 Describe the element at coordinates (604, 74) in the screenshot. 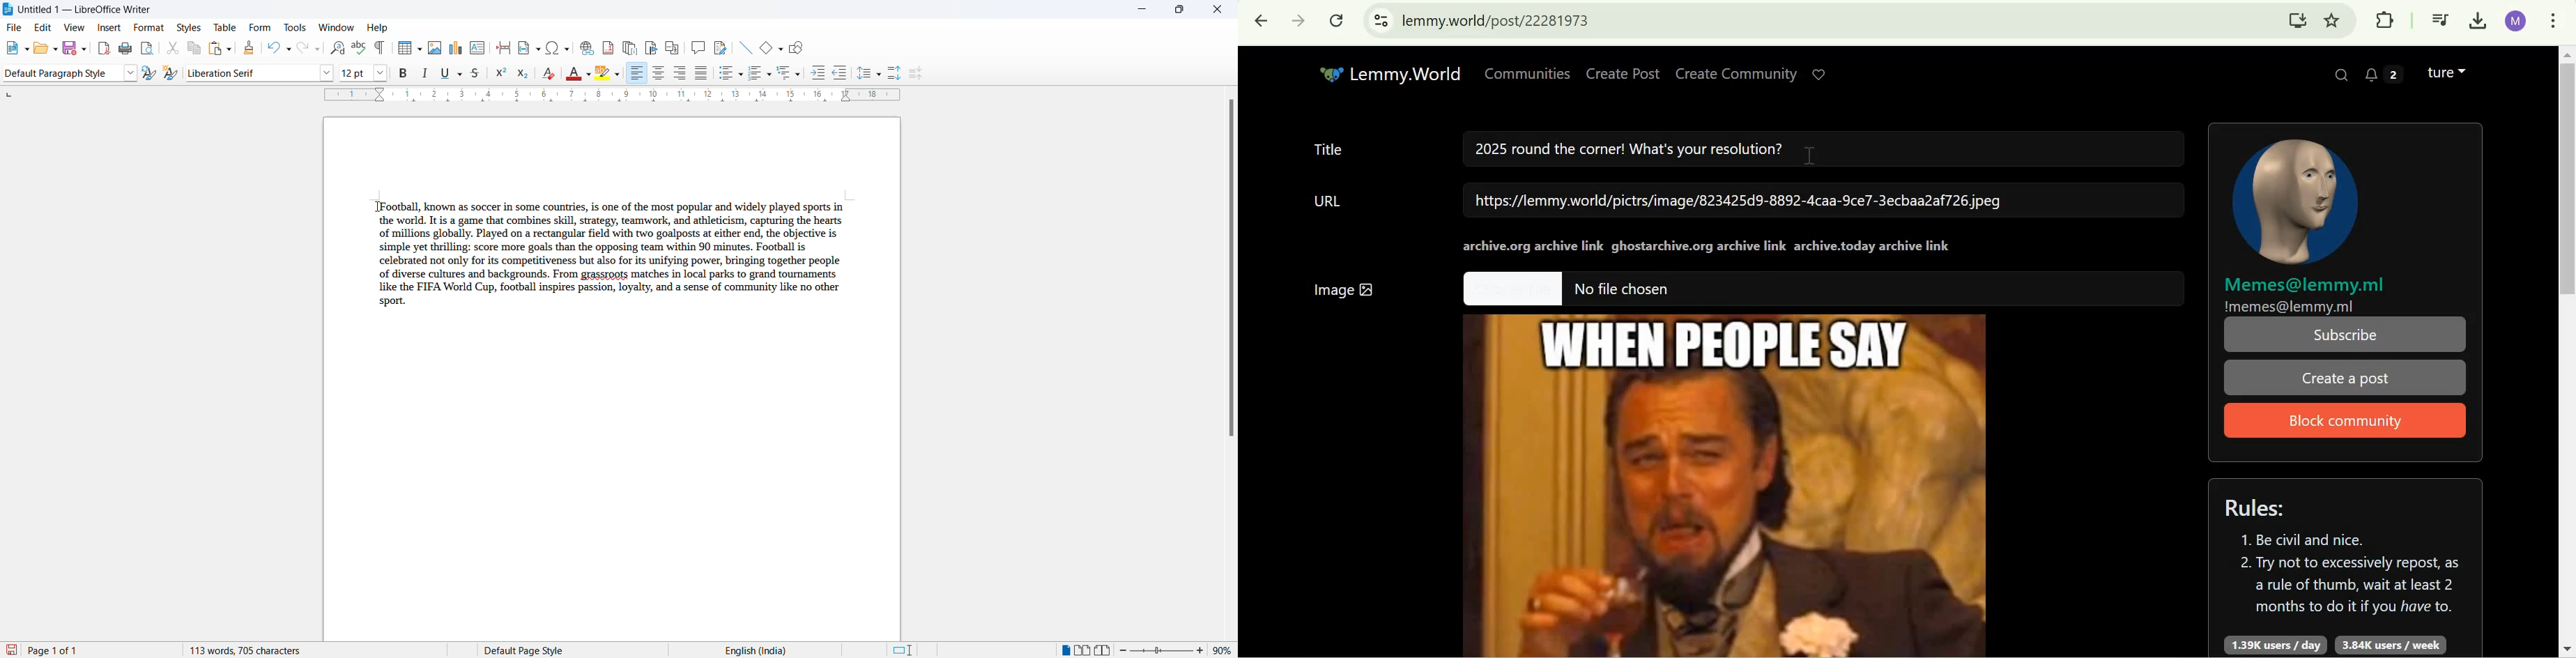

I see `character highlighting` at that location.